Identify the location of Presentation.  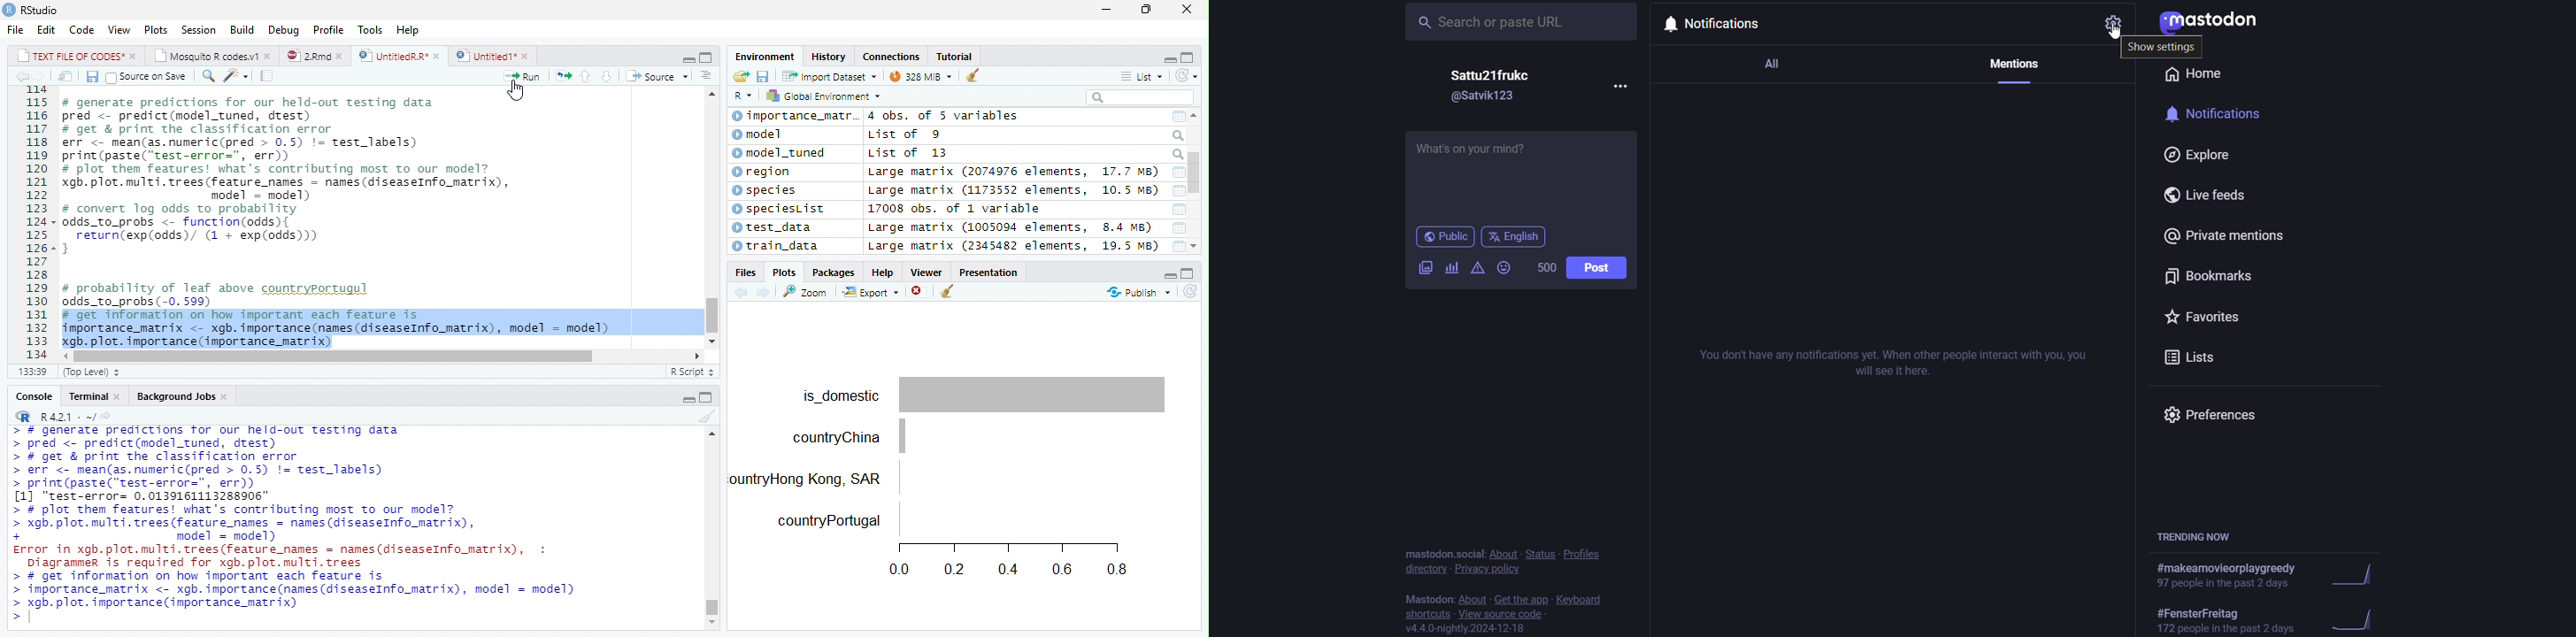
(990, 271).